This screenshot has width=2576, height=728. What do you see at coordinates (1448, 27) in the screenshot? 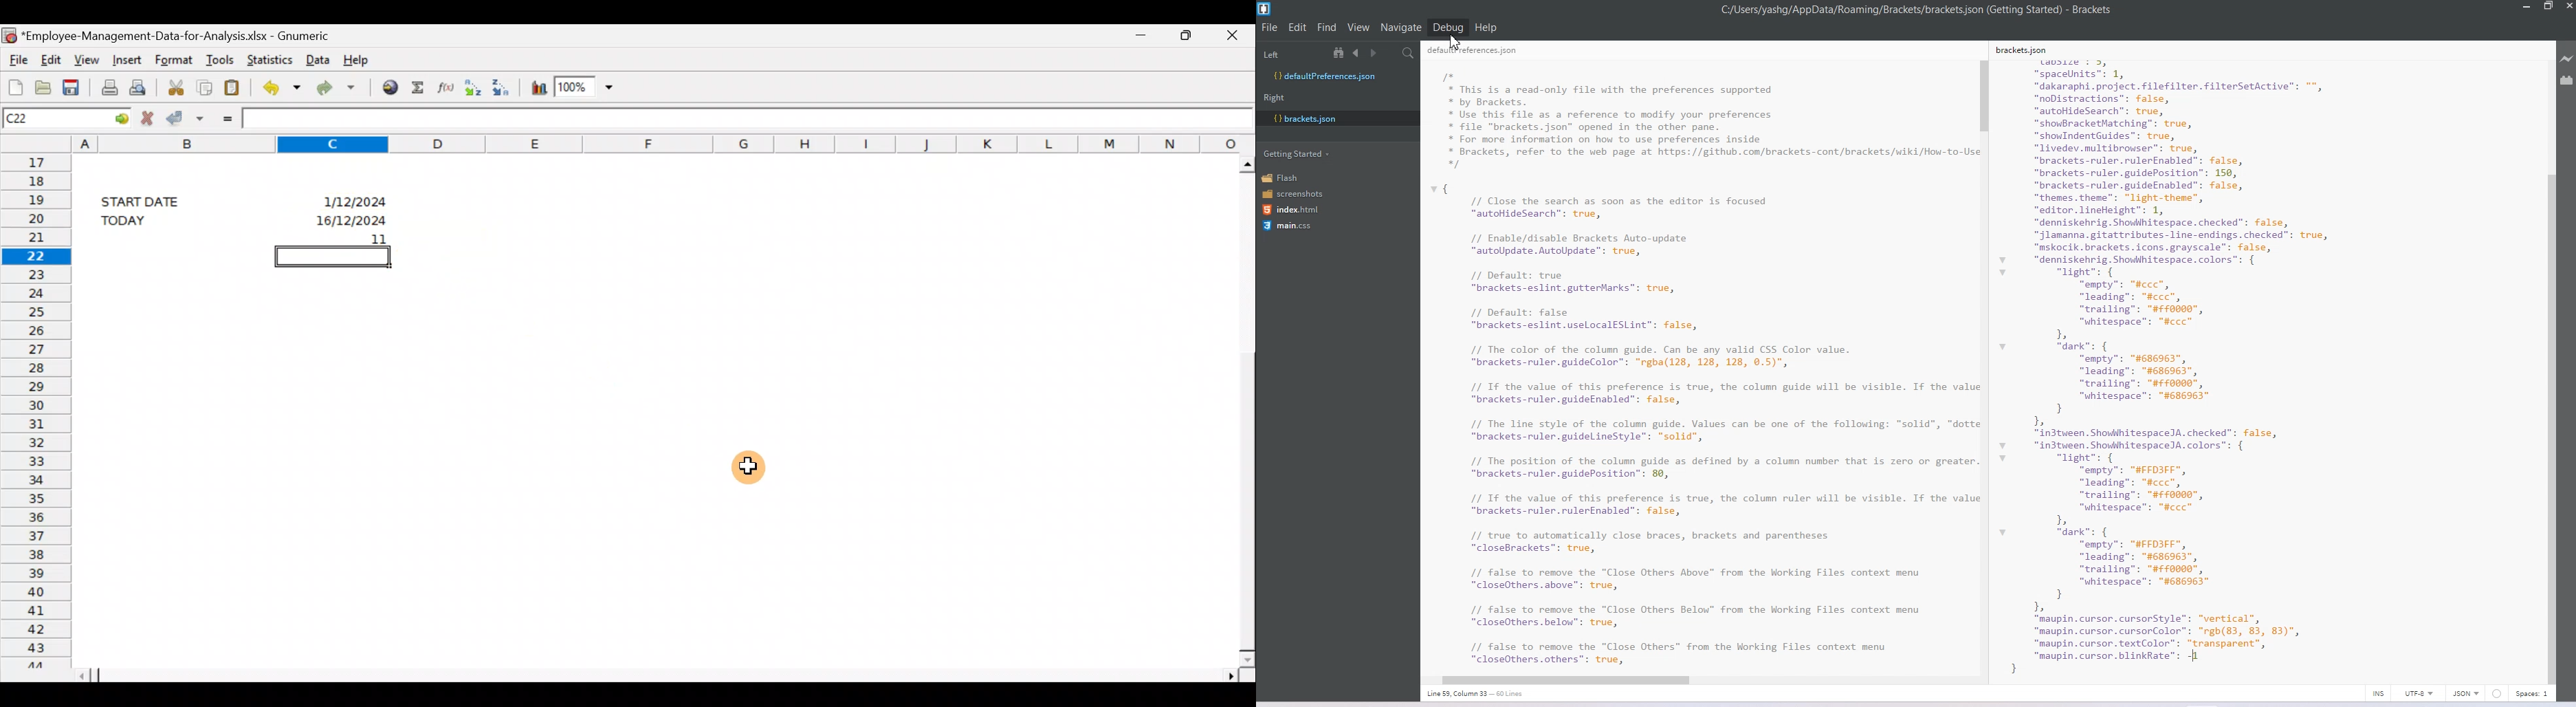
I see `Debug` at bounding box center [1448, 27].